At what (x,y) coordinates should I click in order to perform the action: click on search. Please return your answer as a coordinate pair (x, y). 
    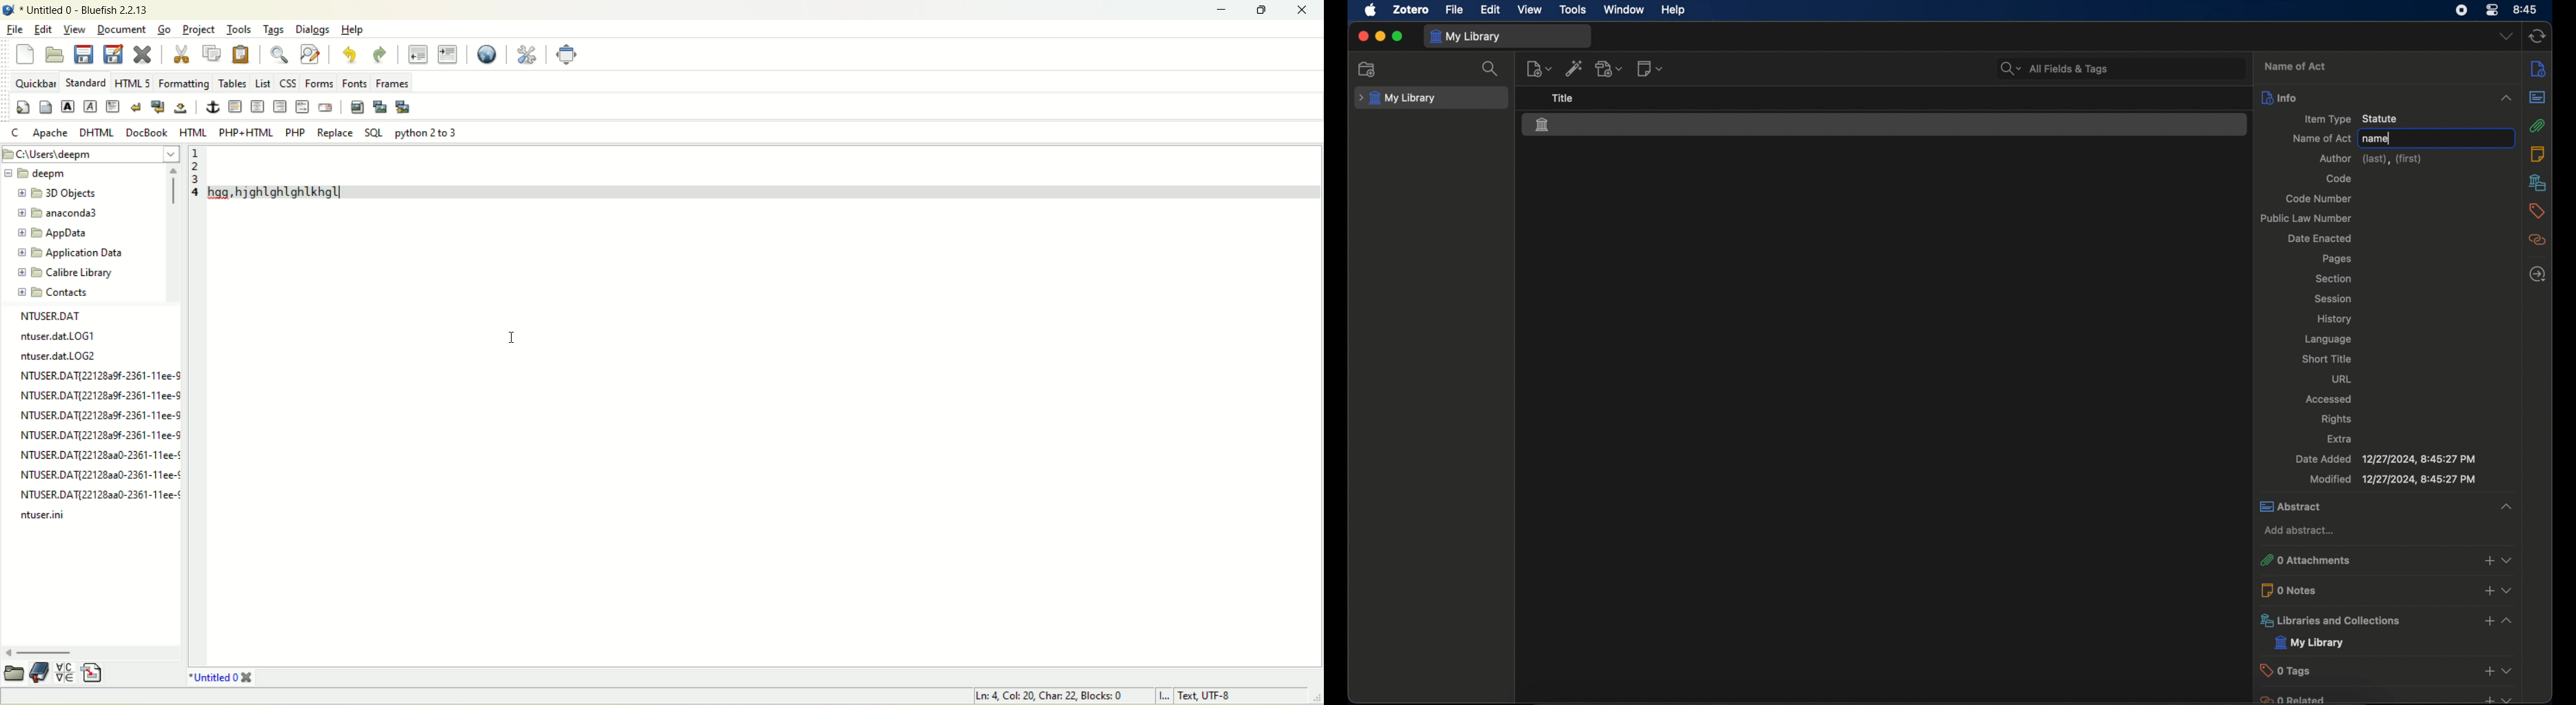
    Looking at the image, I should click on (1492, 70).